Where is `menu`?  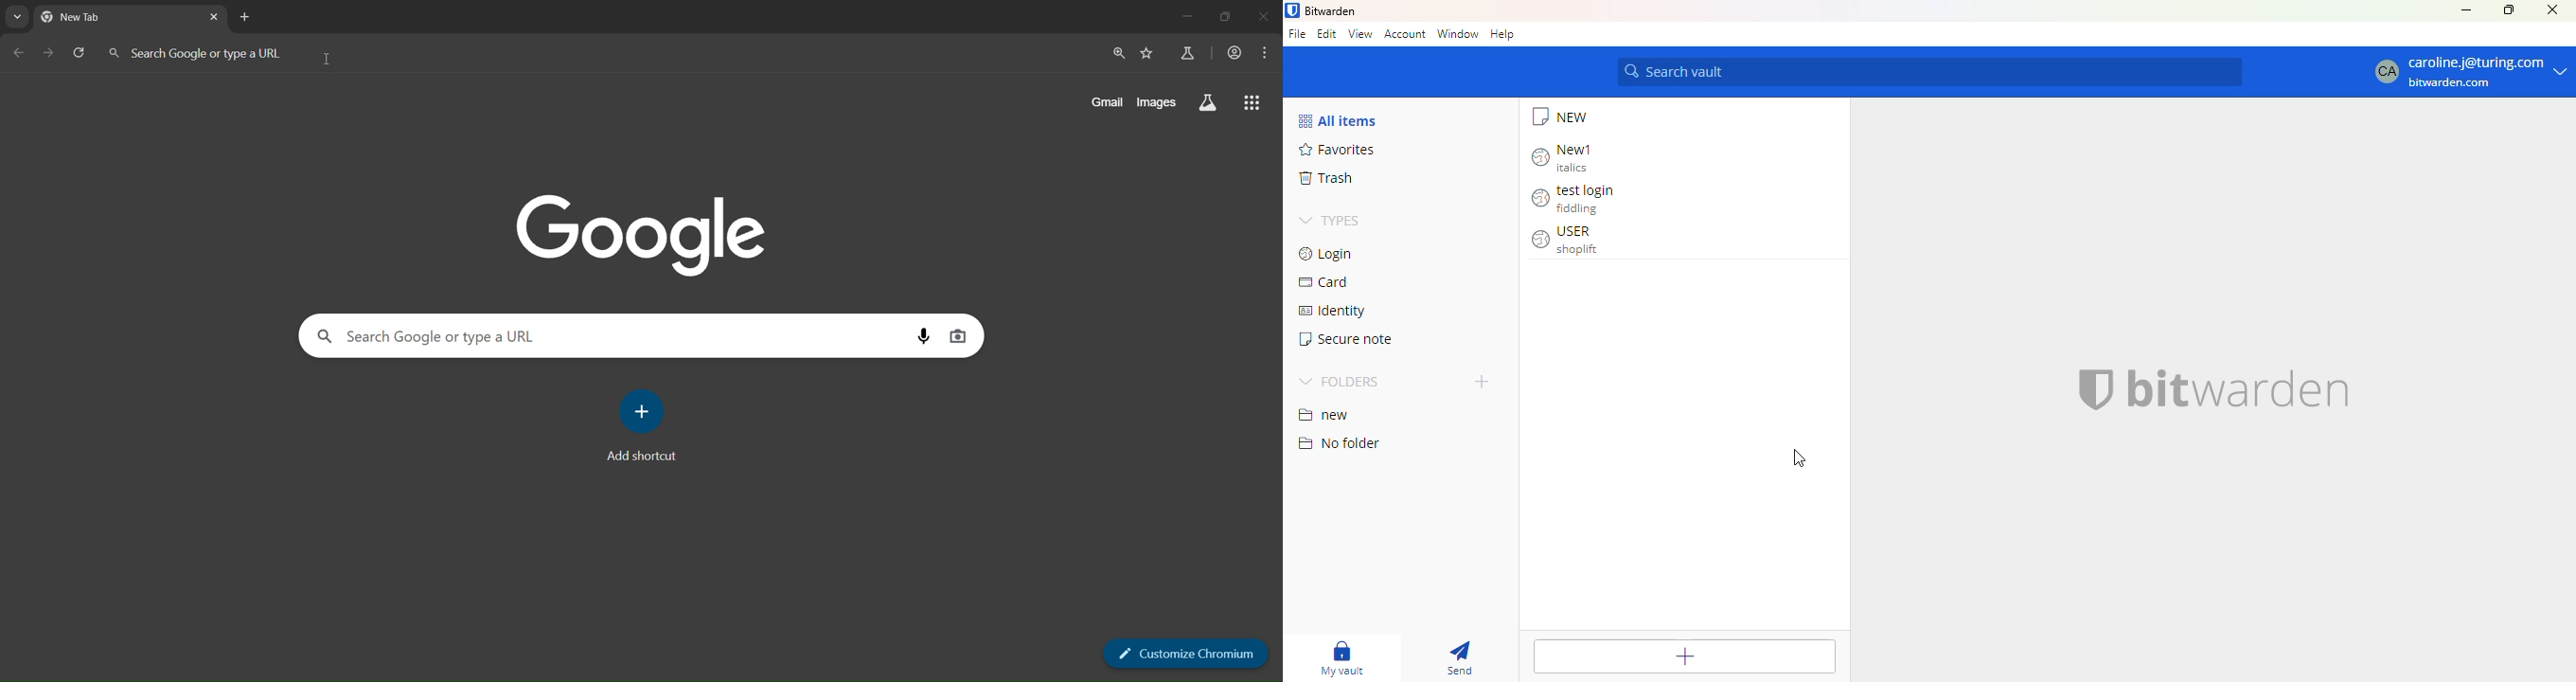
menu is located at coordinates (1268, 52).